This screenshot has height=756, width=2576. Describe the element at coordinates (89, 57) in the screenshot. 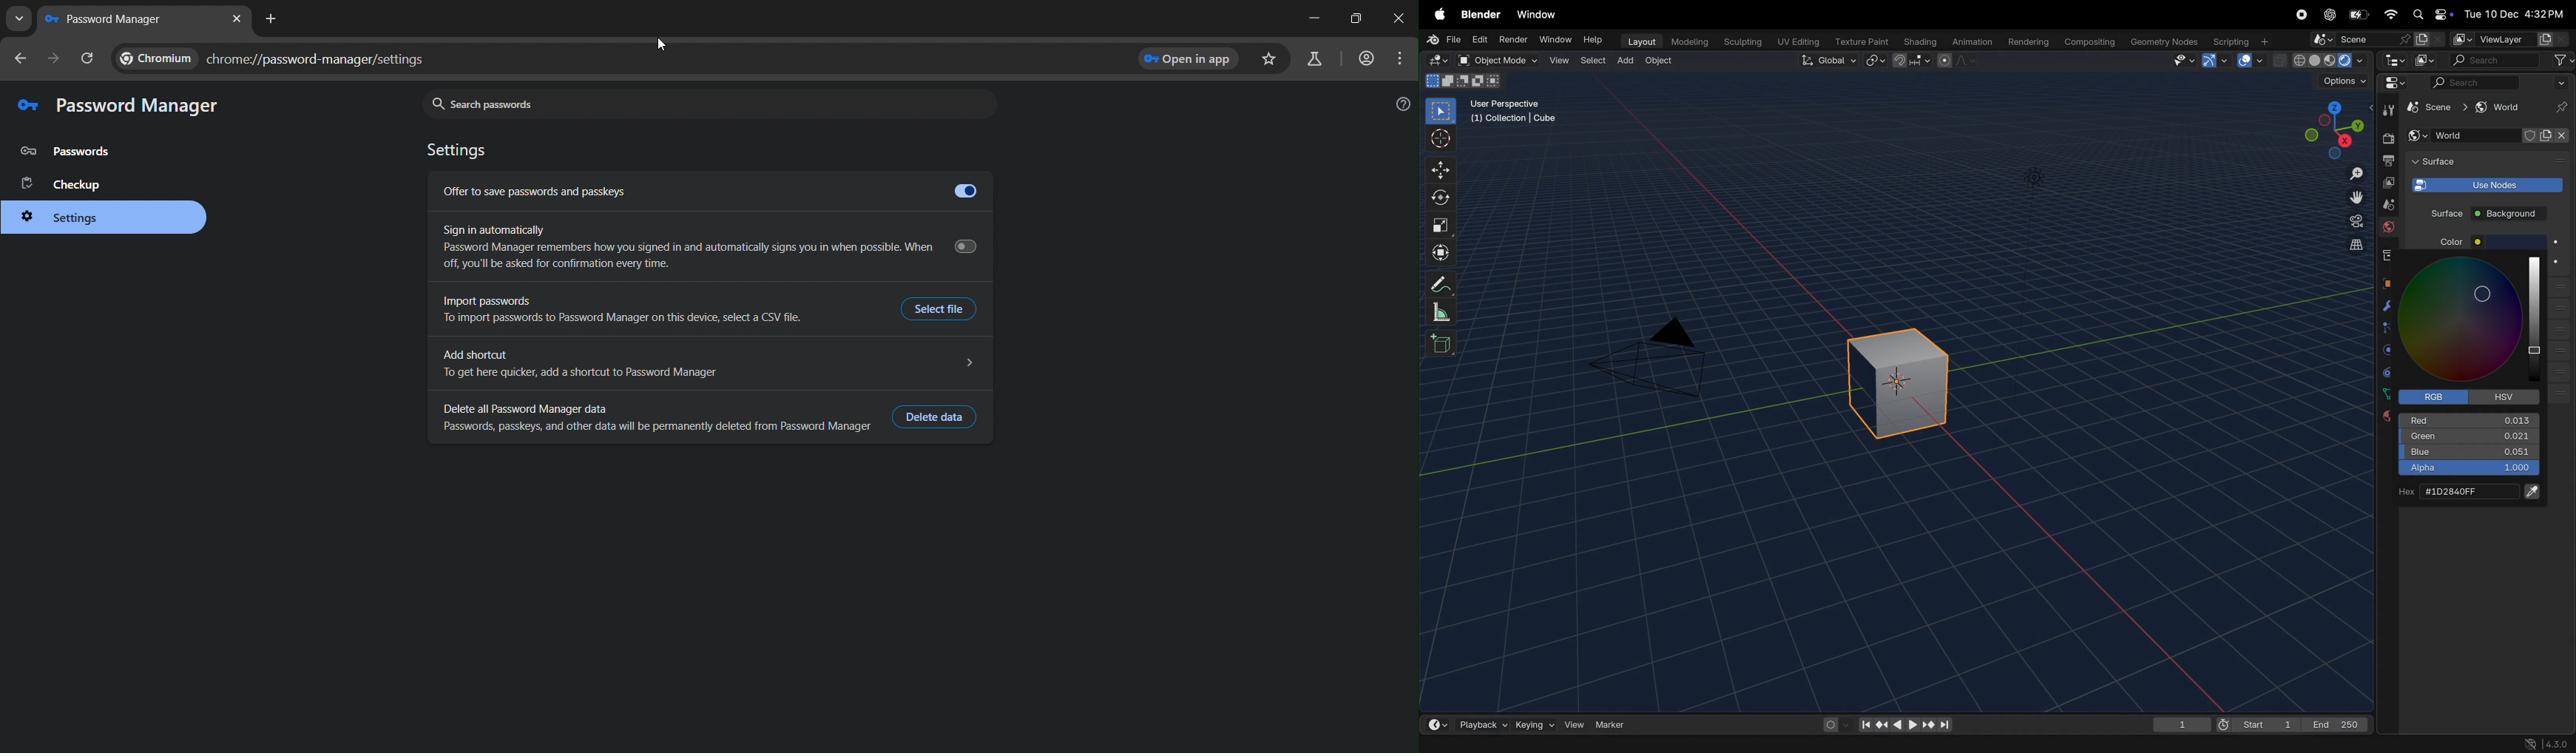

I see `reload page` at that location.